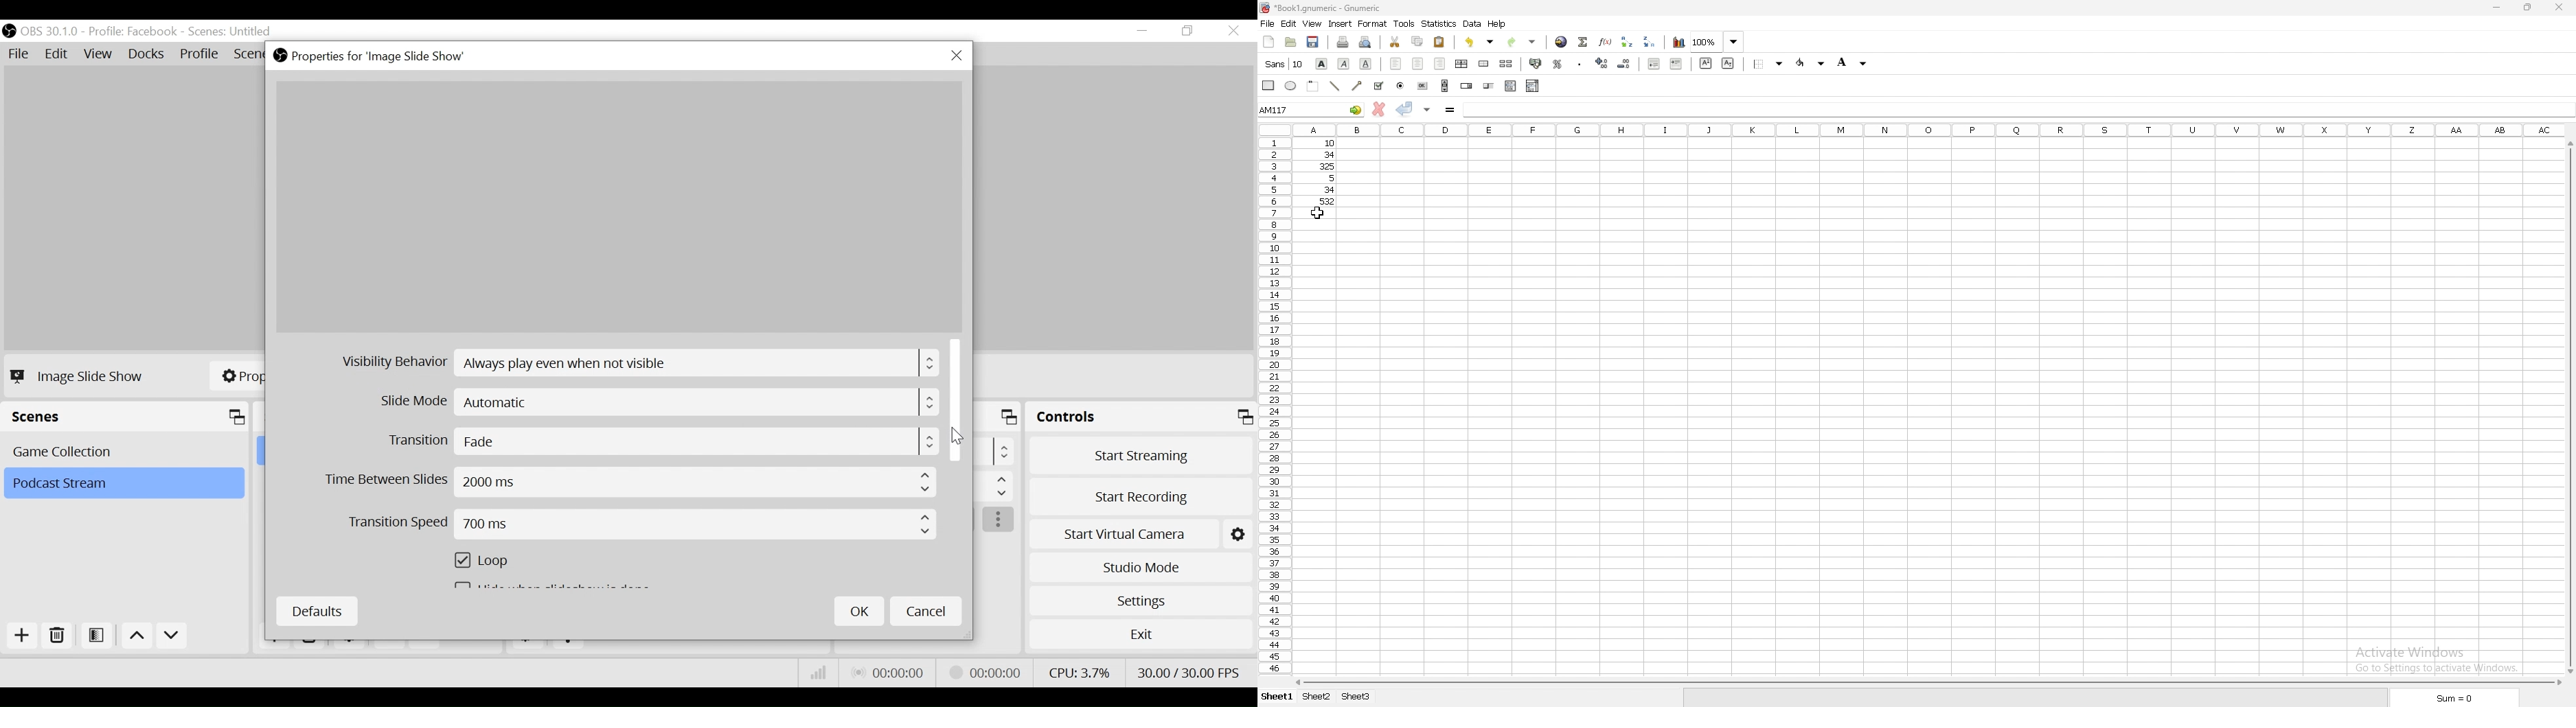  Describe the element at coordinates (1321, 165) in the screenshot. I see `325` at that location.